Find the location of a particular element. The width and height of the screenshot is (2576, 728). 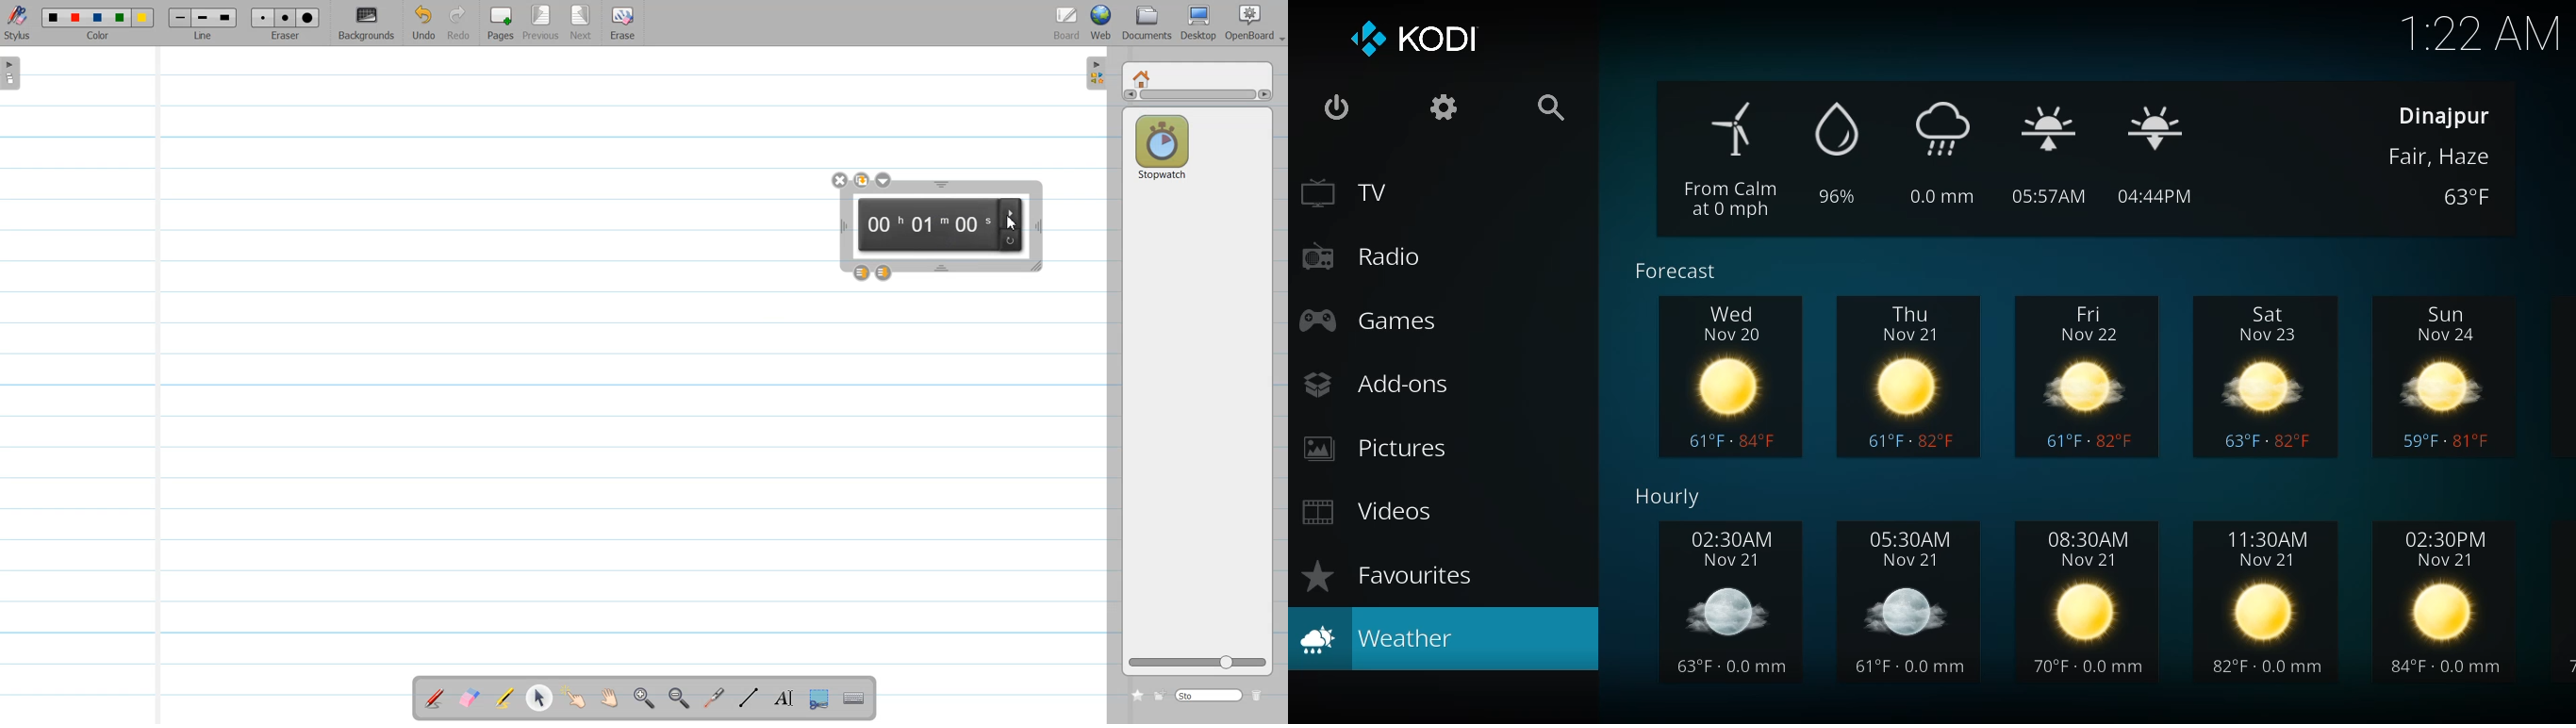

11:30 is located at coordinates (2271, 604).